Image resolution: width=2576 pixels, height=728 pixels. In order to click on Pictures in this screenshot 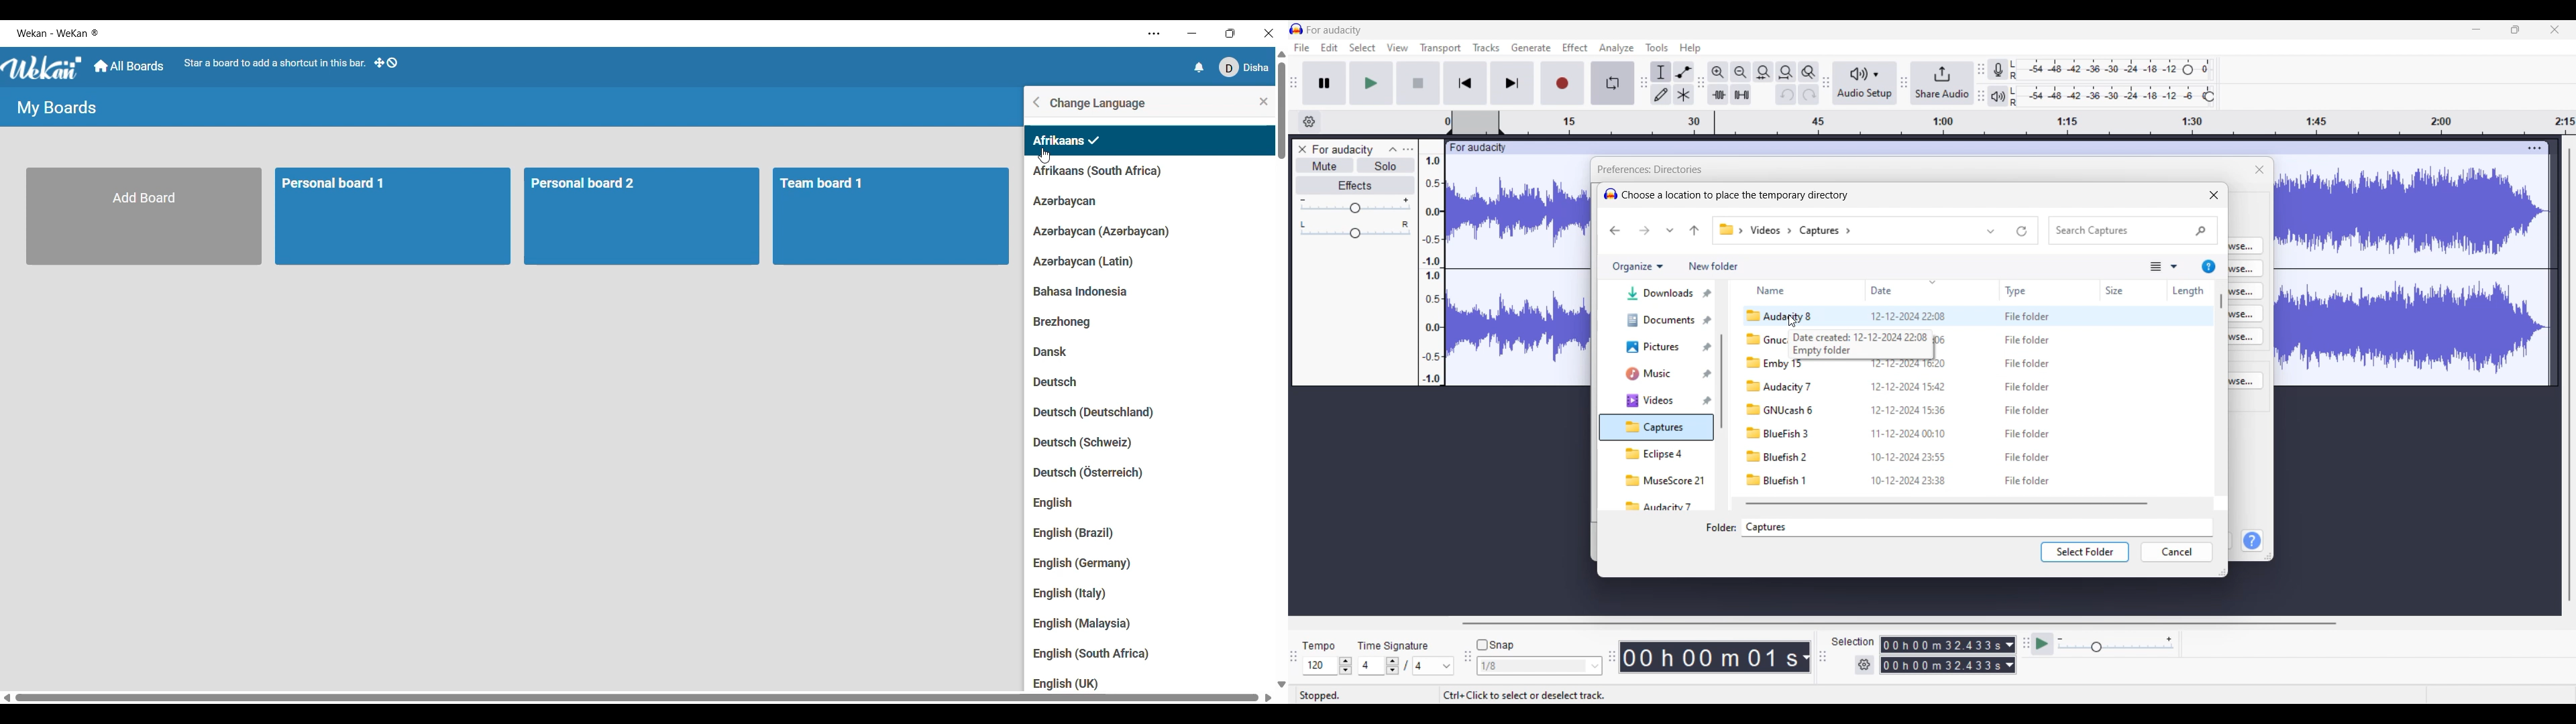, I will do `click(1660, 347)`.